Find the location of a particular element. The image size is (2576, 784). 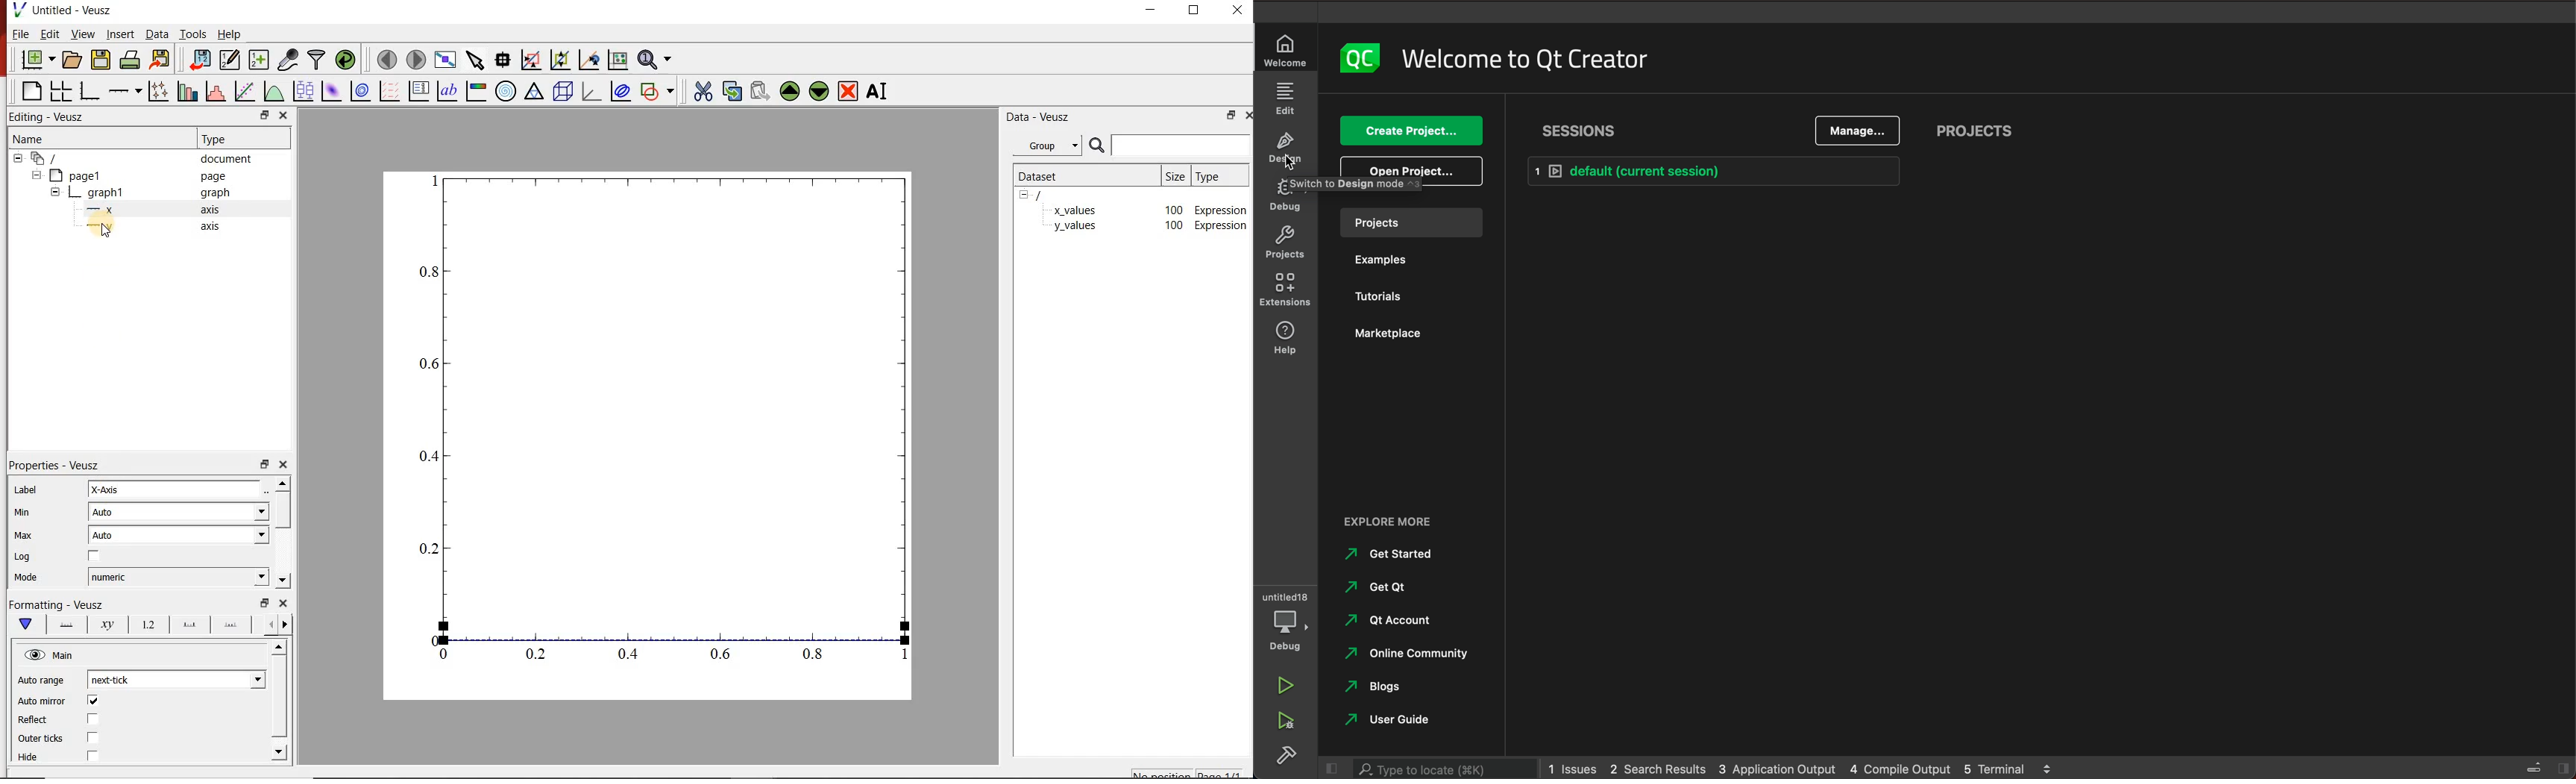

debug is located at coordinates (1287, 632).